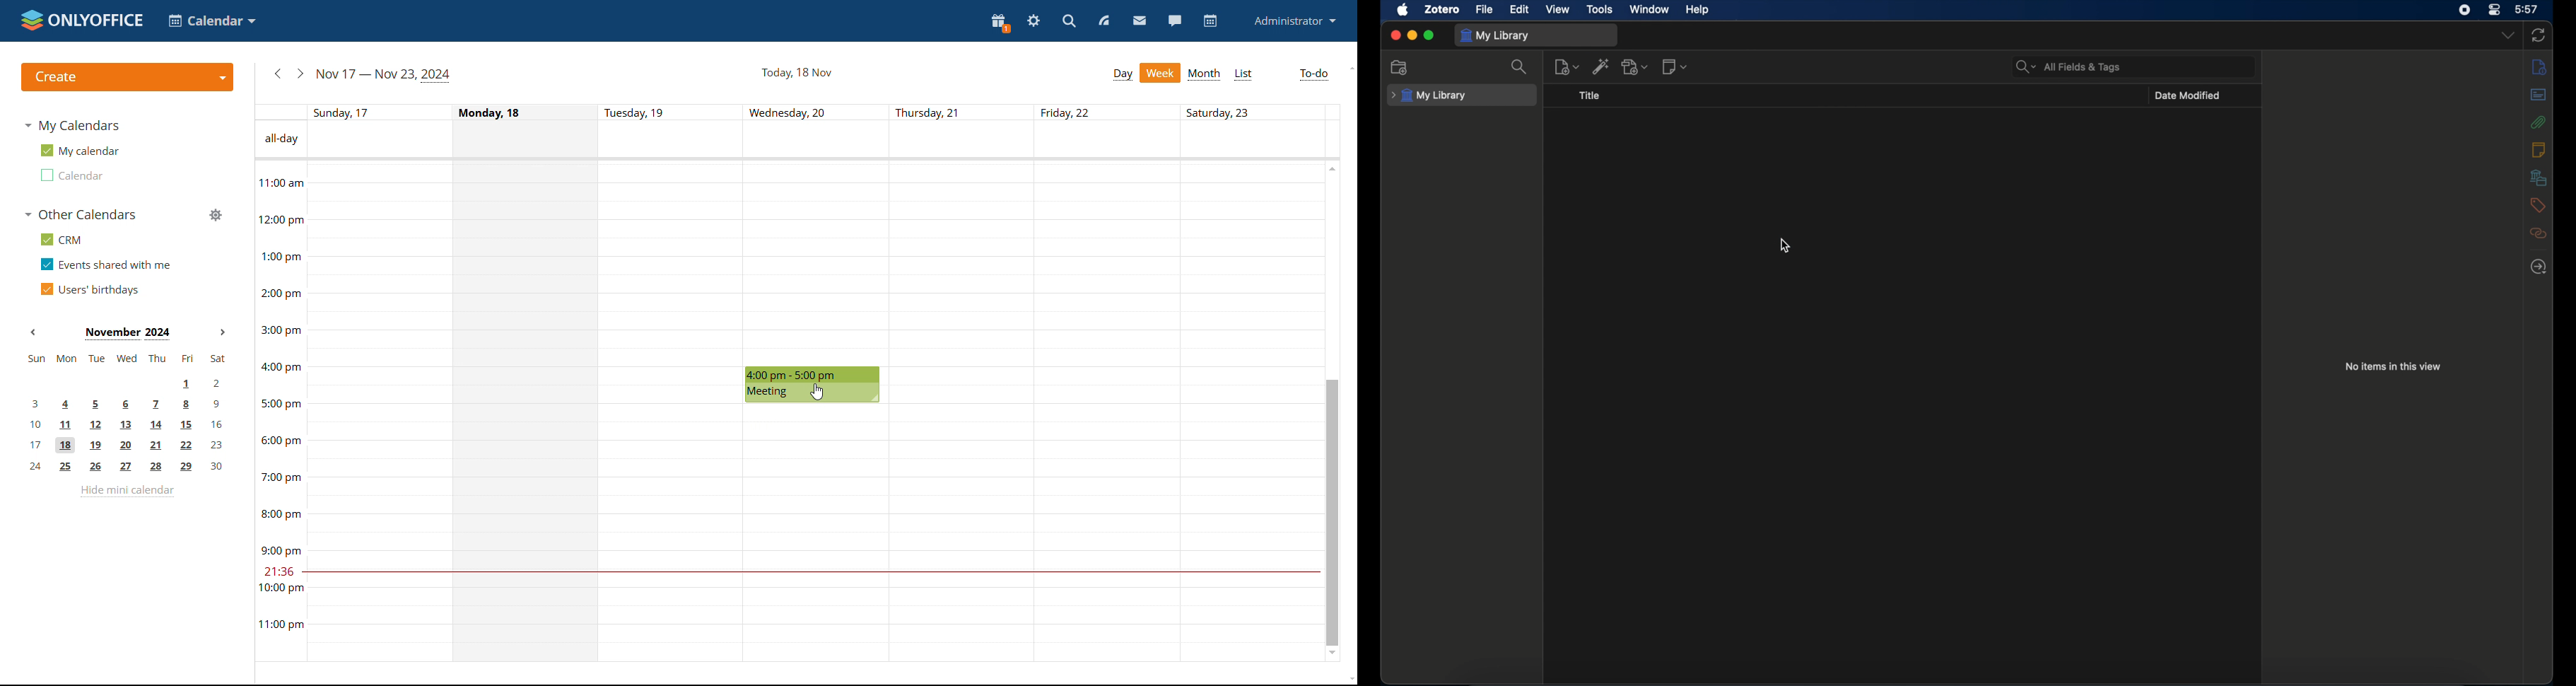  Describe the element at coordinates (1429, 95) in the screenshot. I see `my library` at that location.